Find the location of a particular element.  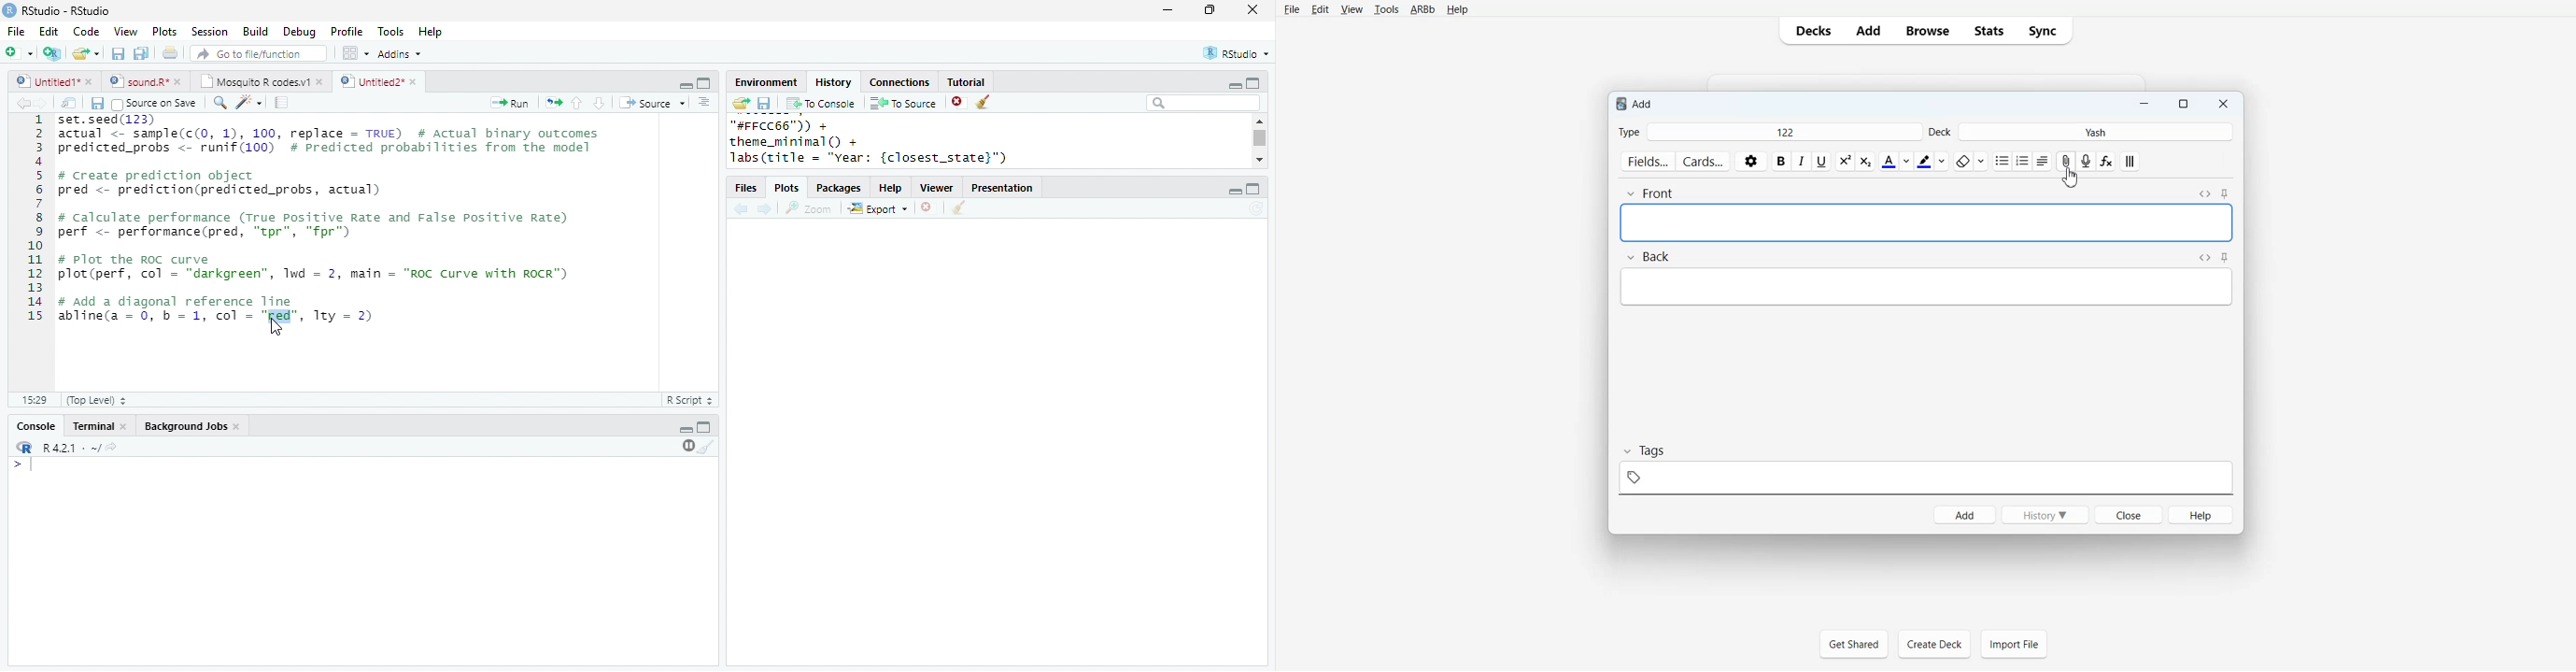

Zoom is located at coordinates (809, 208).